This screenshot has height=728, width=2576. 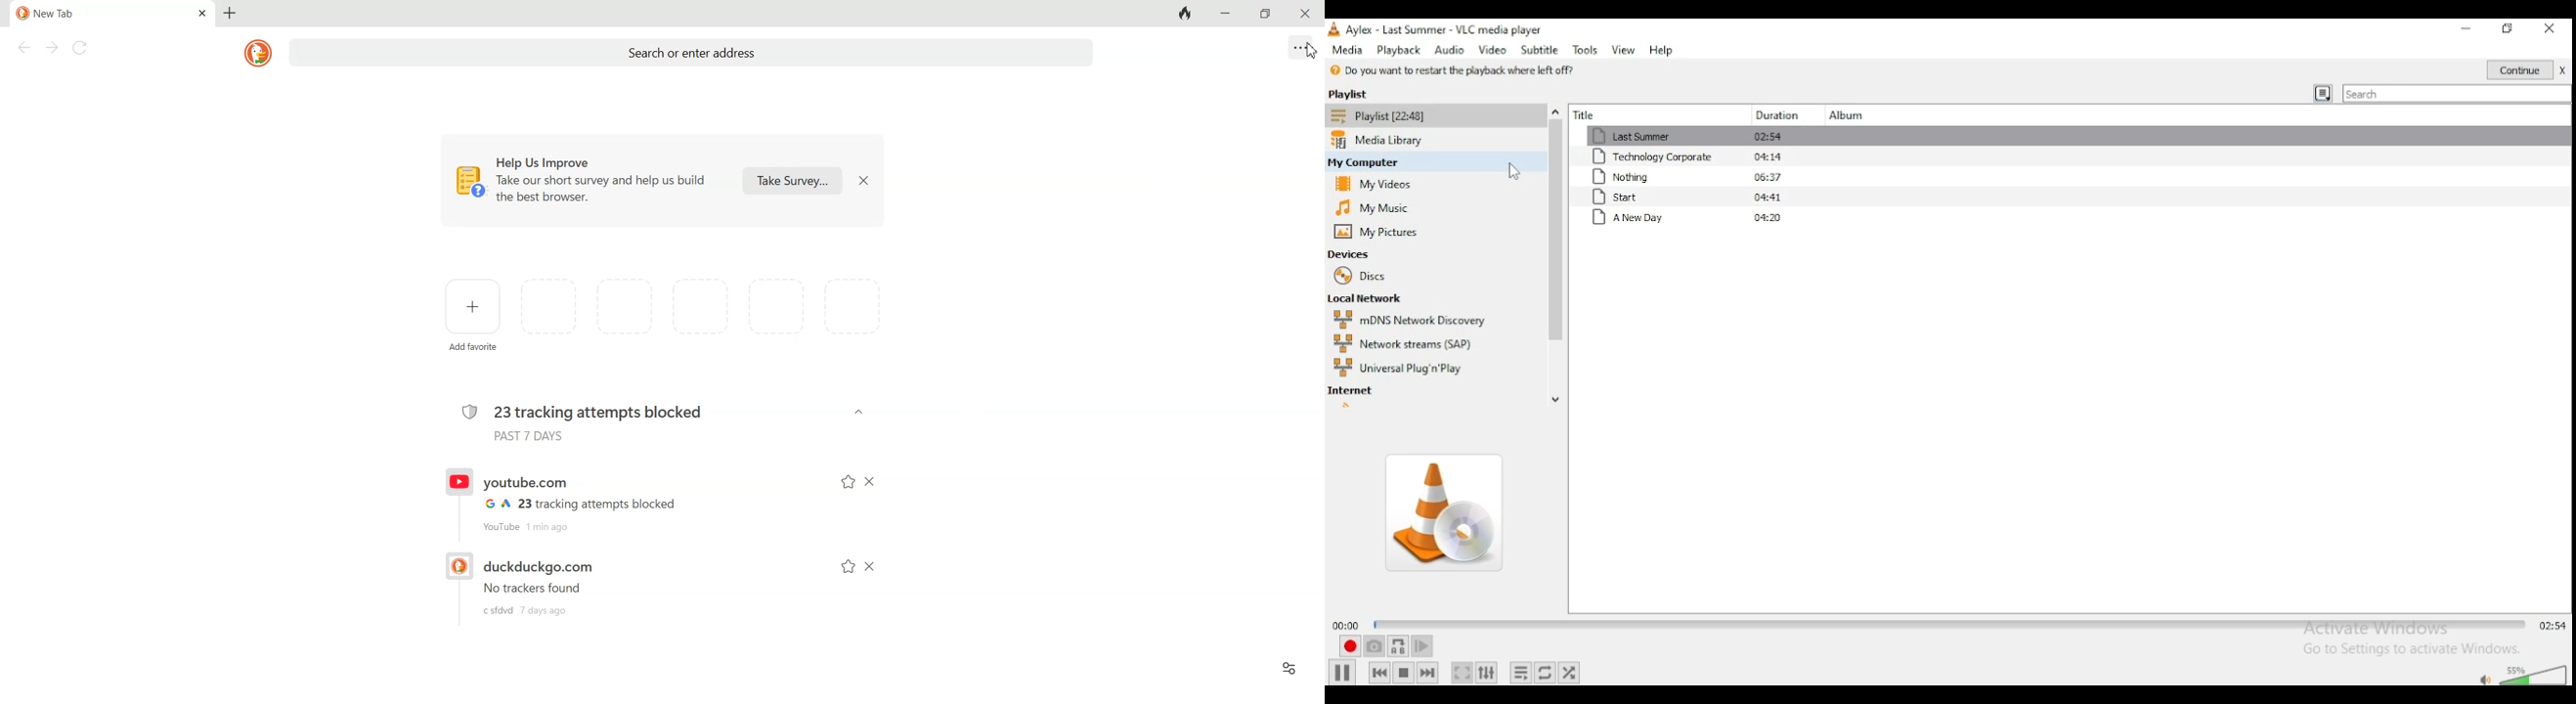 What do you see at coordinates (1691, 219) in the screenshot?
I see `playlist item 5` at bounding box center [1691, 219].